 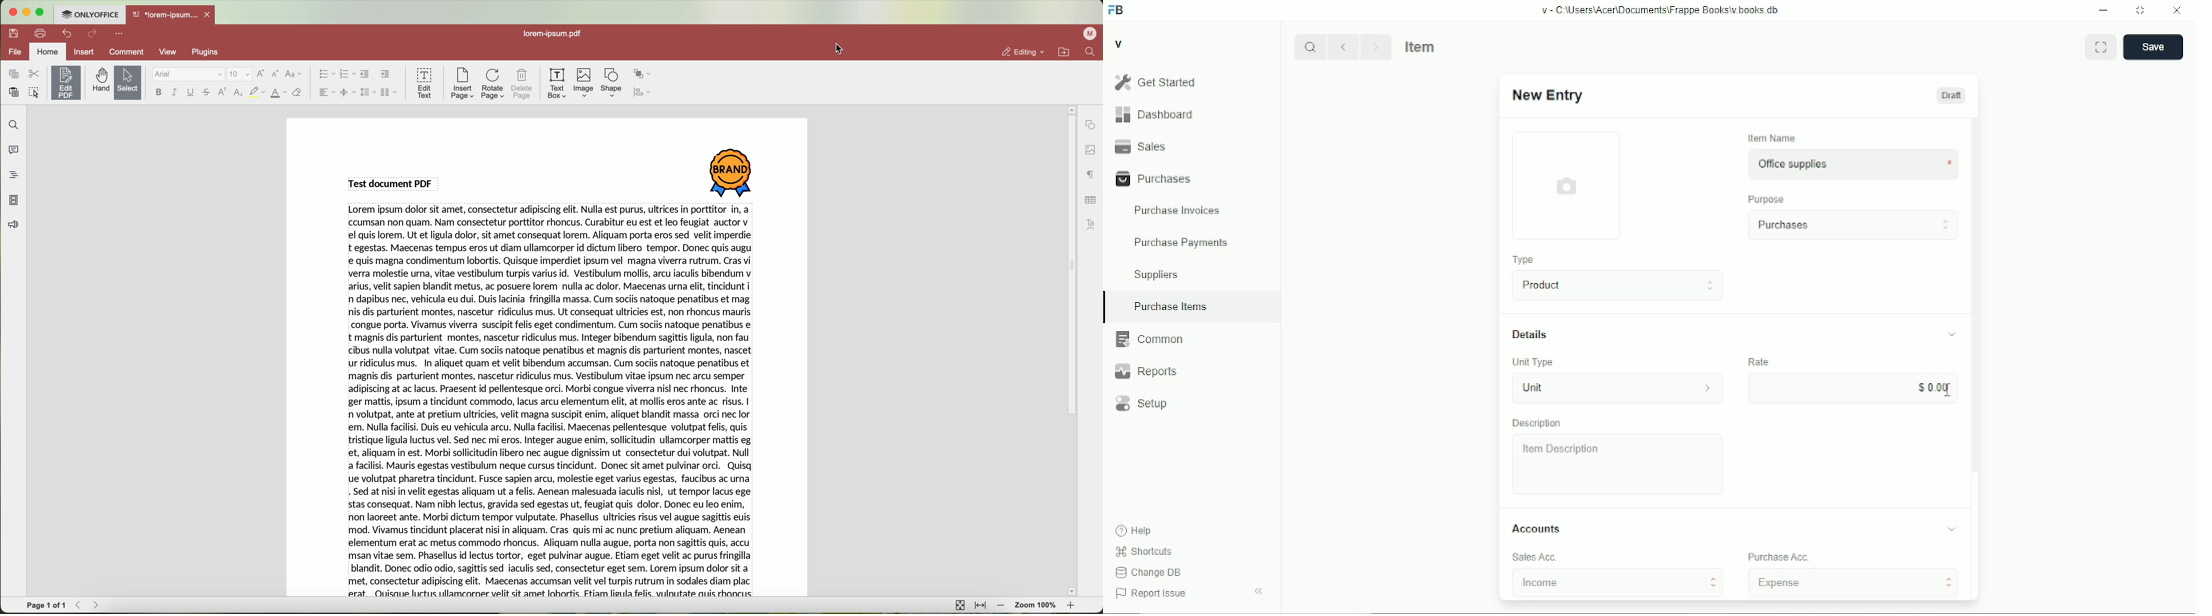 I want to click on Search, so click(x=1310, y=47).